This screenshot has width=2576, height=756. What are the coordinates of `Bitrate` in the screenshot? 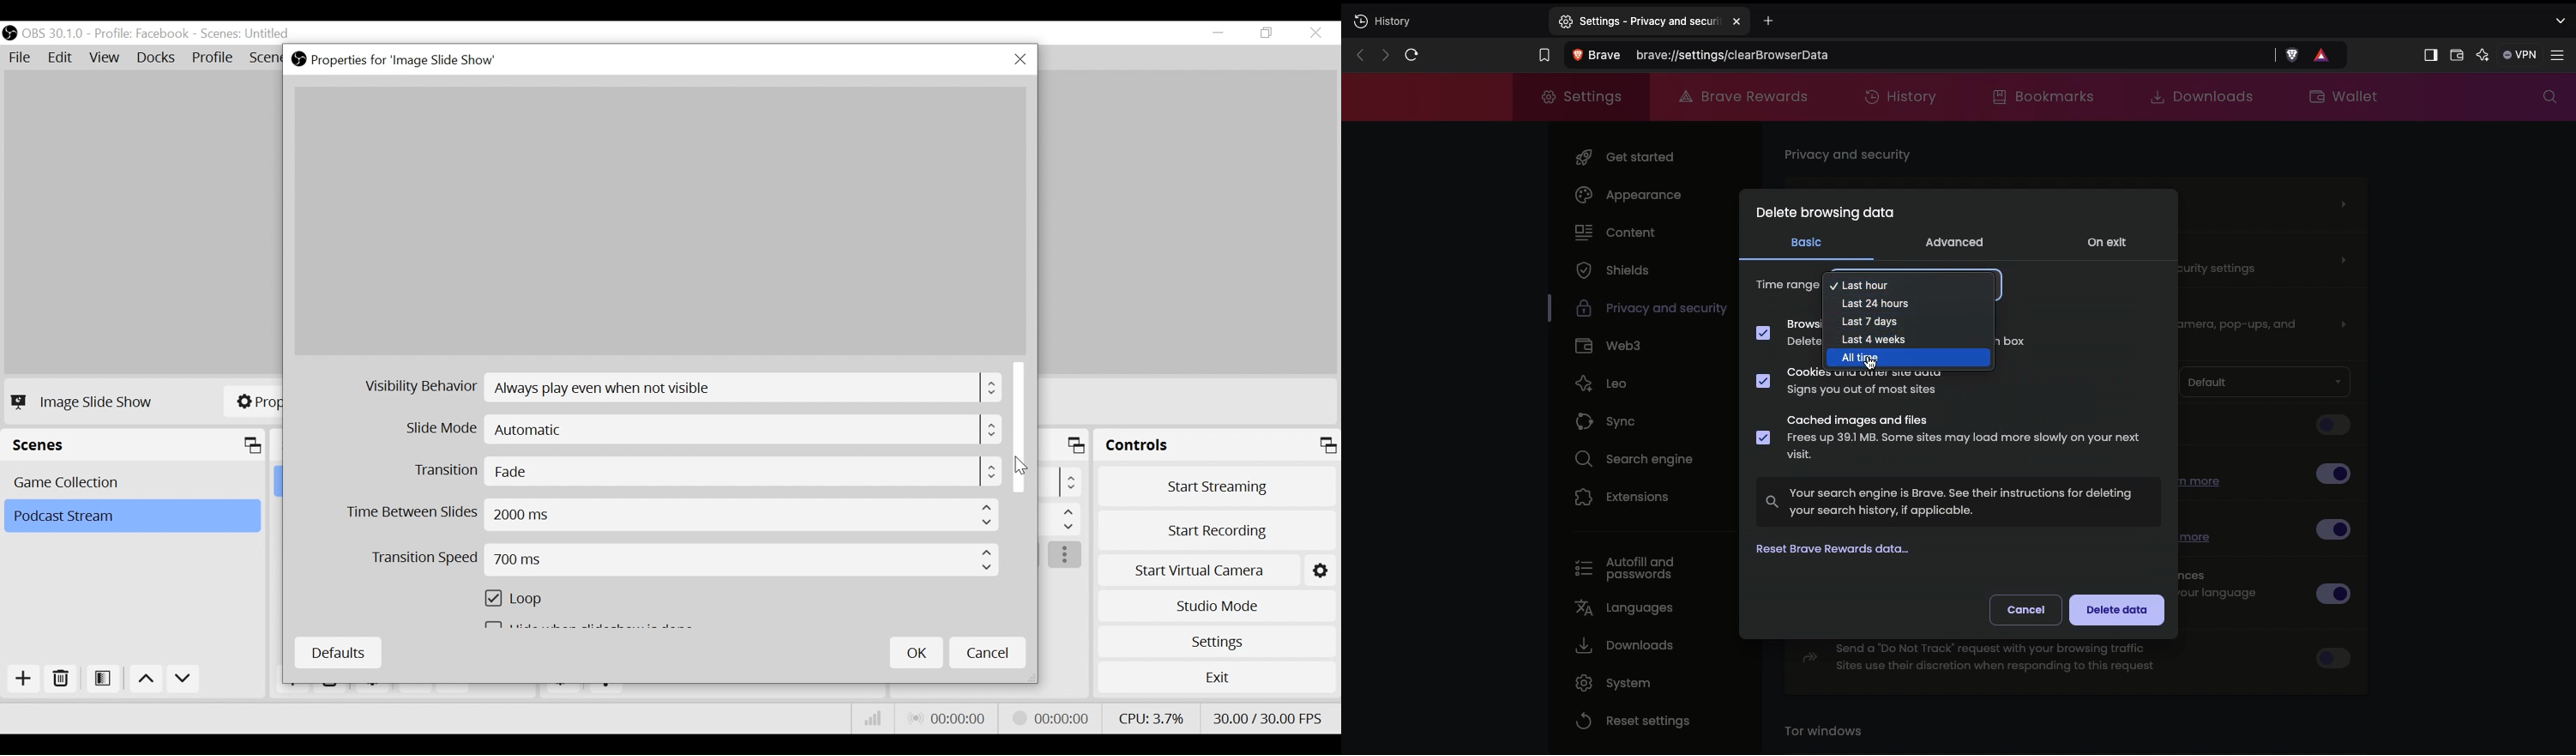 It's located at (873, 719).